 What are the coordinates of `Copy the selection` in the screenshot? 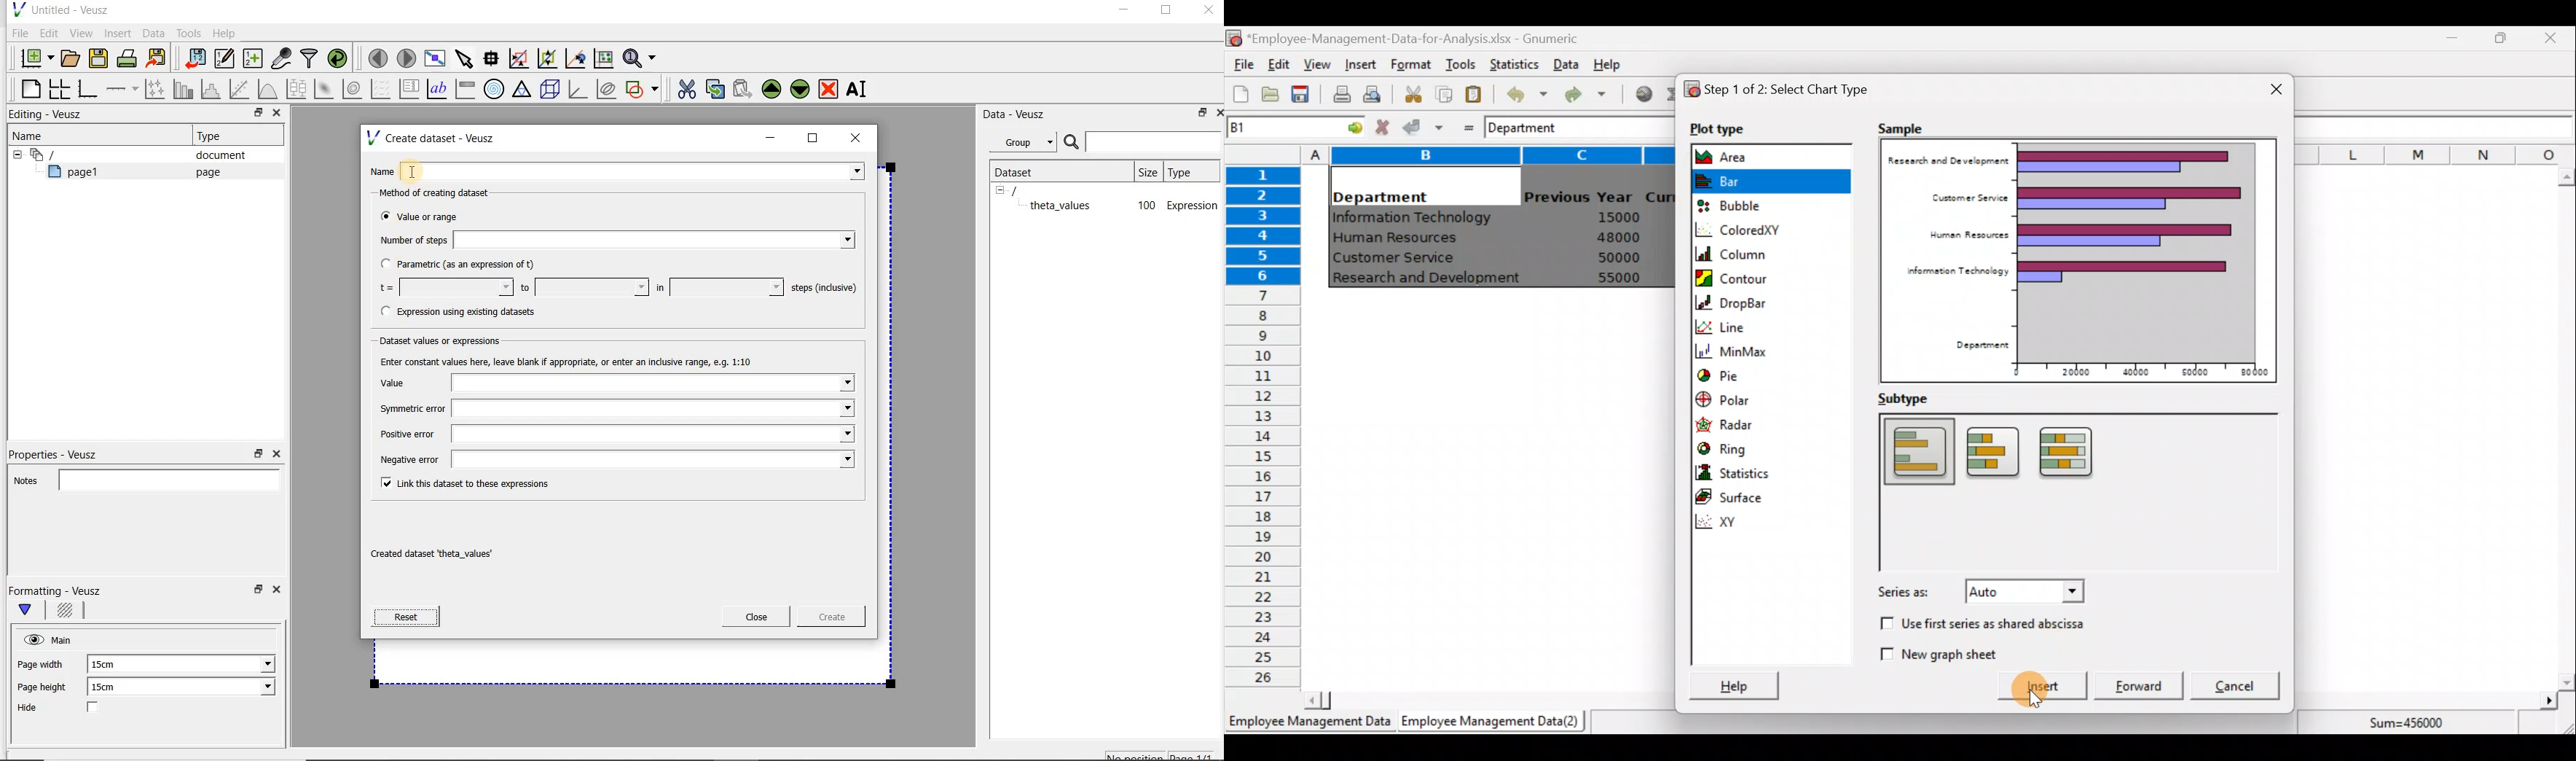 It's located at (1443, 92).